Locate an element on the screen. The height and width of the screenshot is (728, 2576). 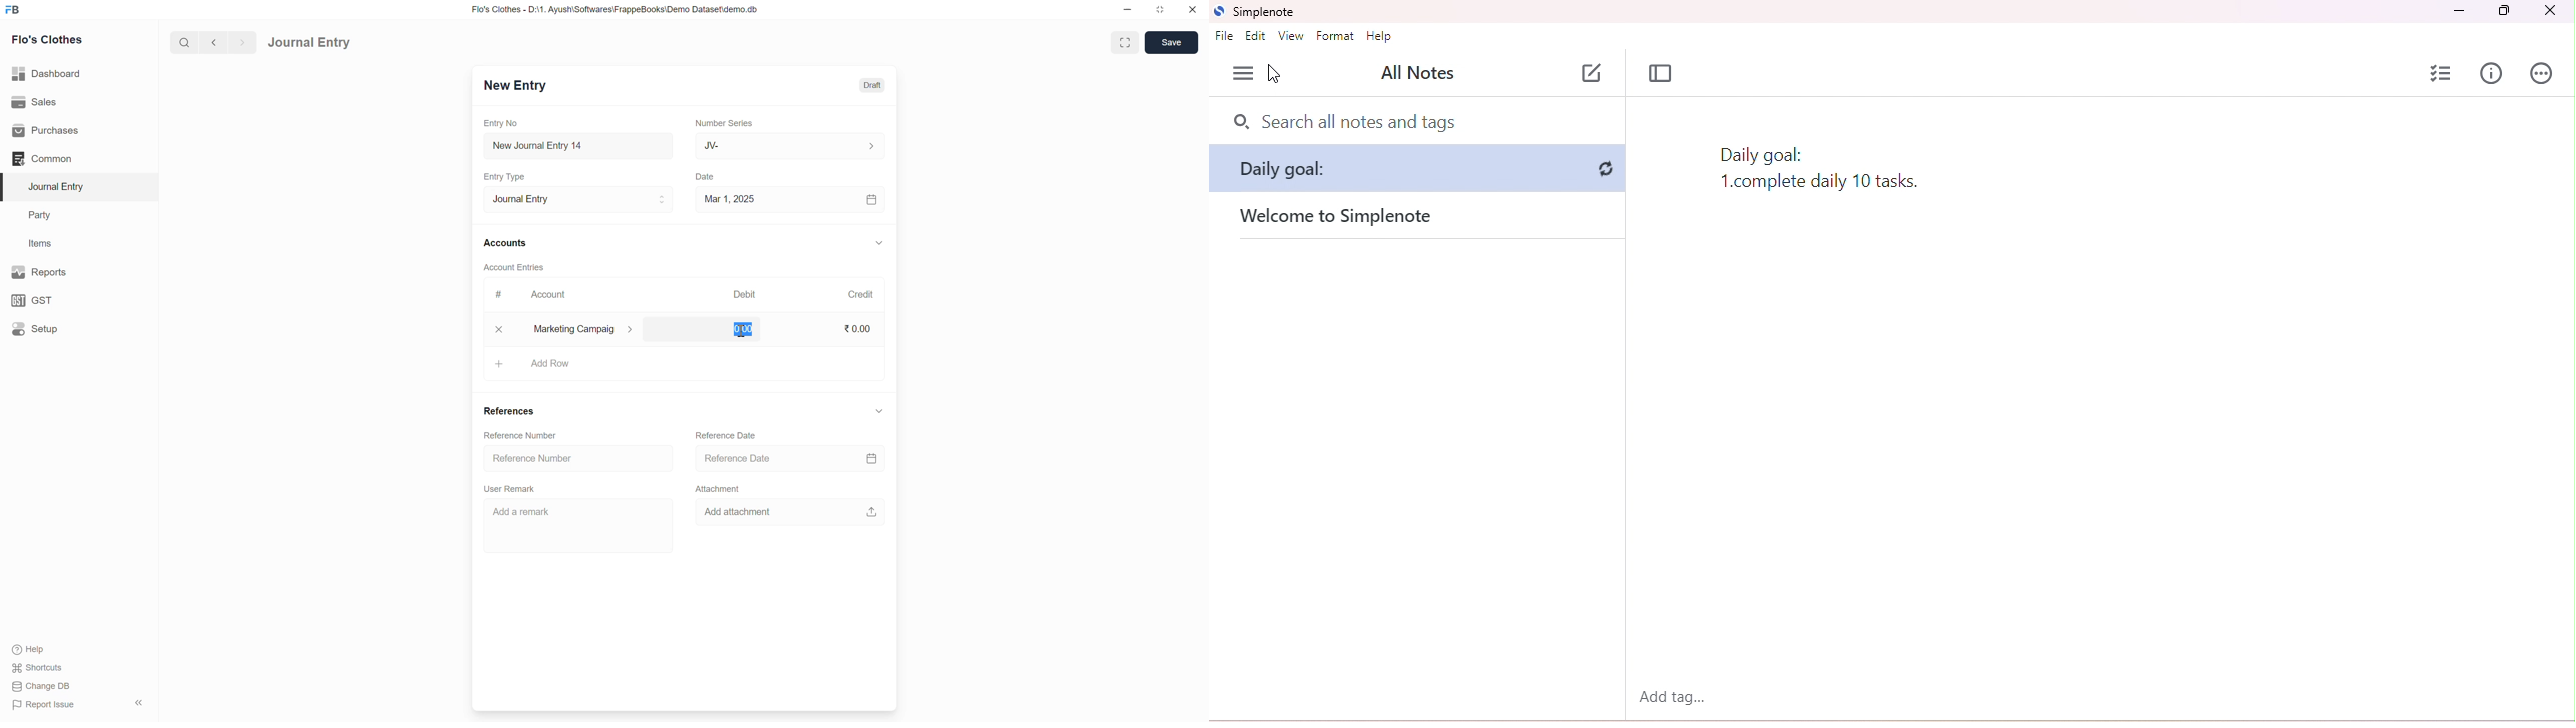
Accounts is located at coordinates (507, 241).